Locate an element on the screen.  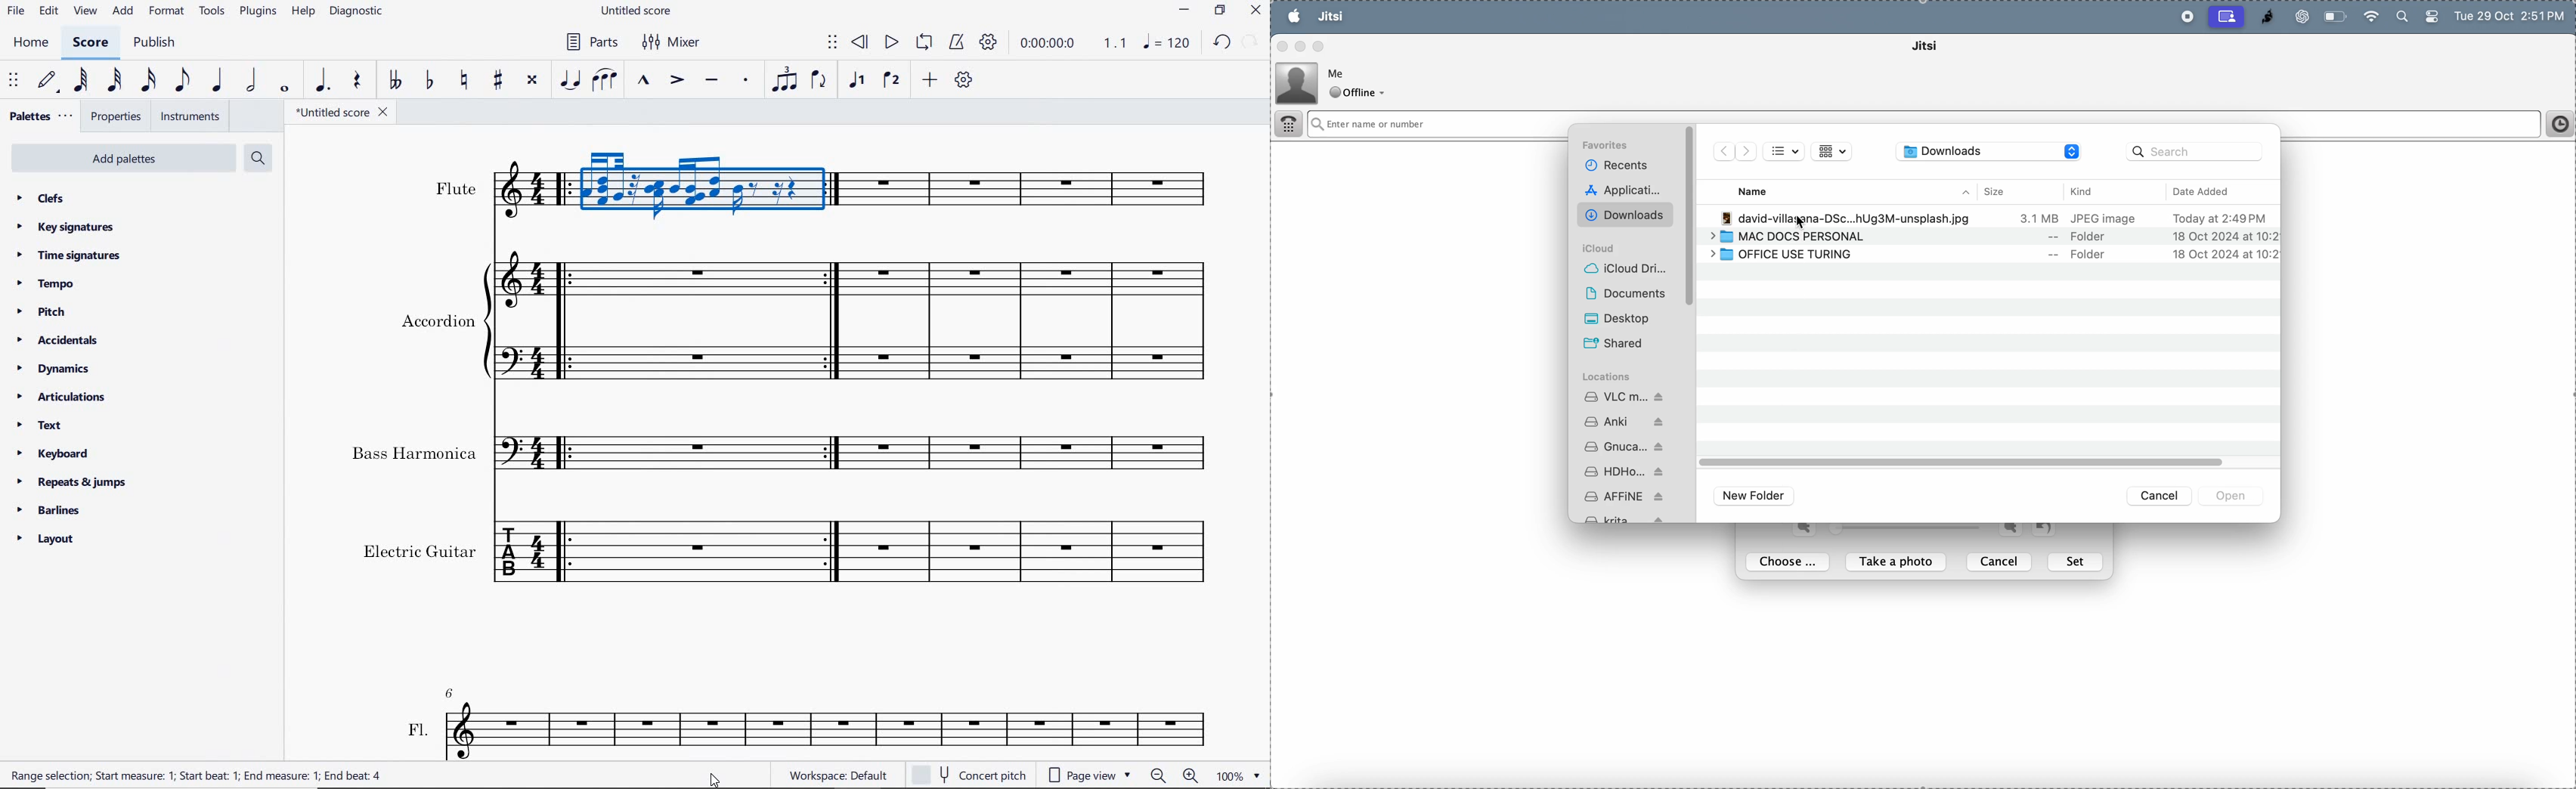
view is located at coordinates (83, 11).